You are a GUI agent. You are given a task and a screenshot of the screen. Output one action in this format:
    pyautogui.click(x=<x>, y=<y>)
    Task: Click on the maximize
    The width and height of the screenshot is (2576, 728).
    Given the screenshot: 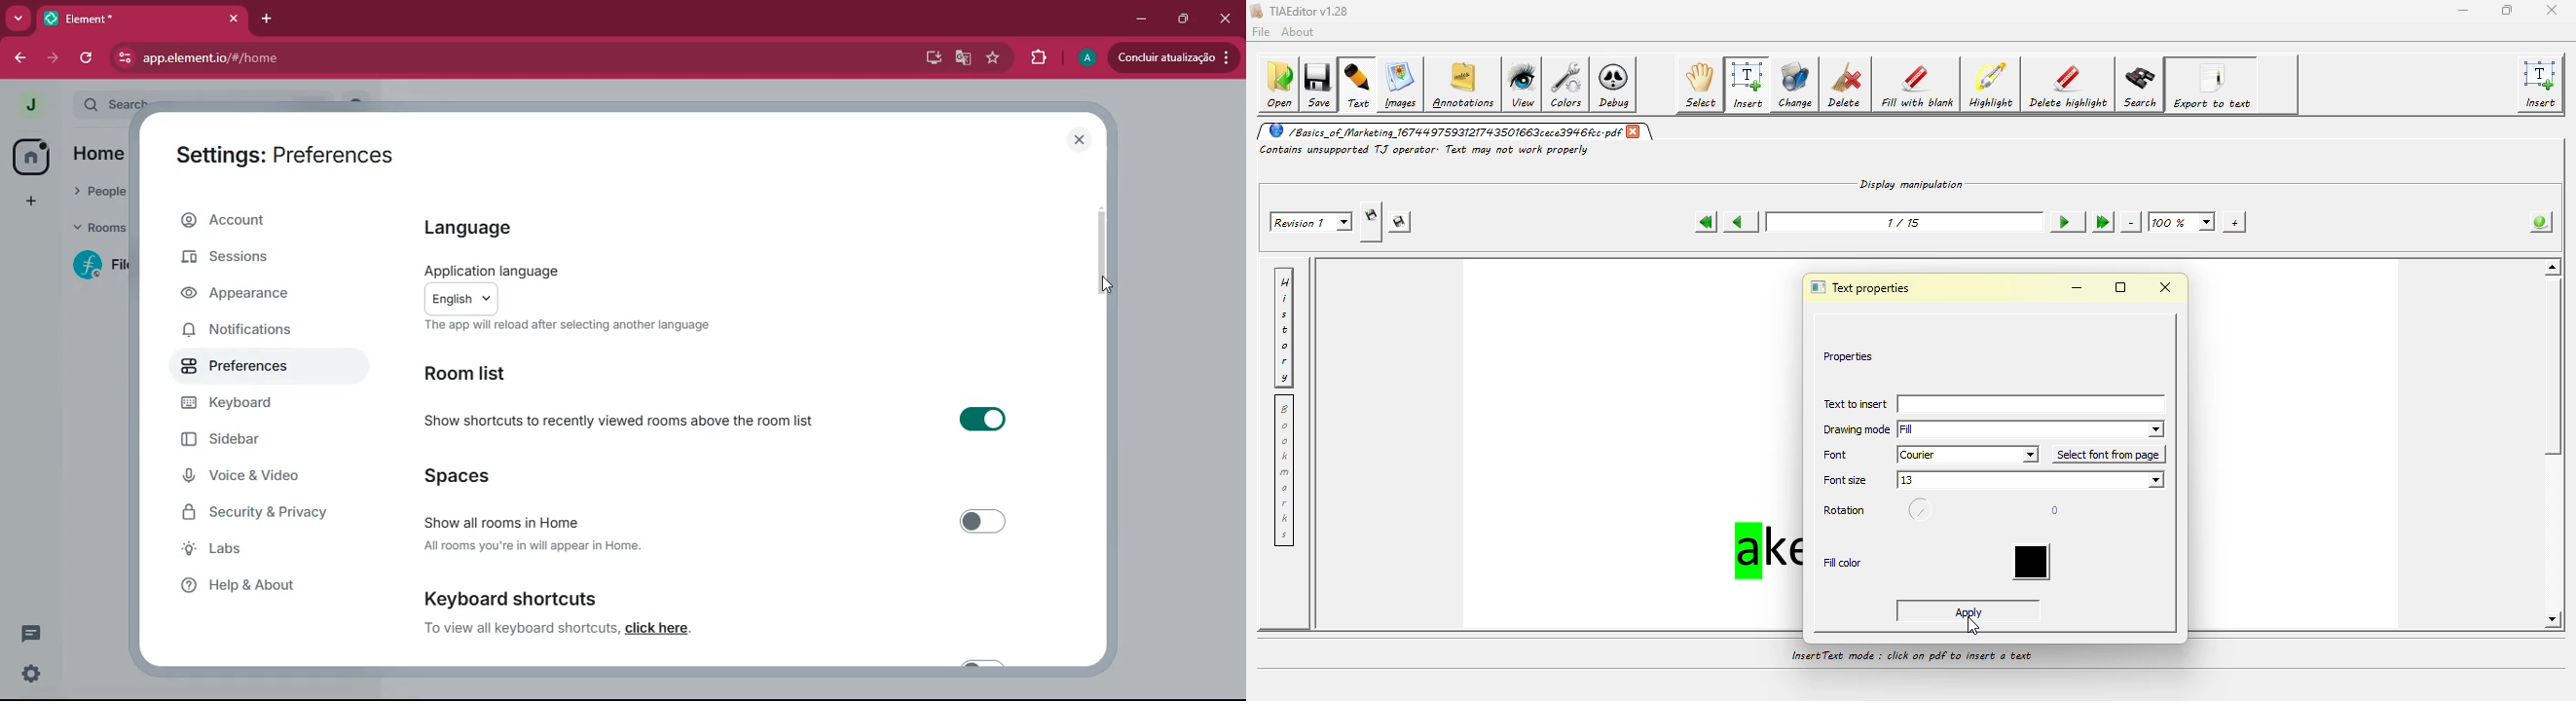 What is the action you would take?
    pyautogui.click(x=1182, y=17)
    